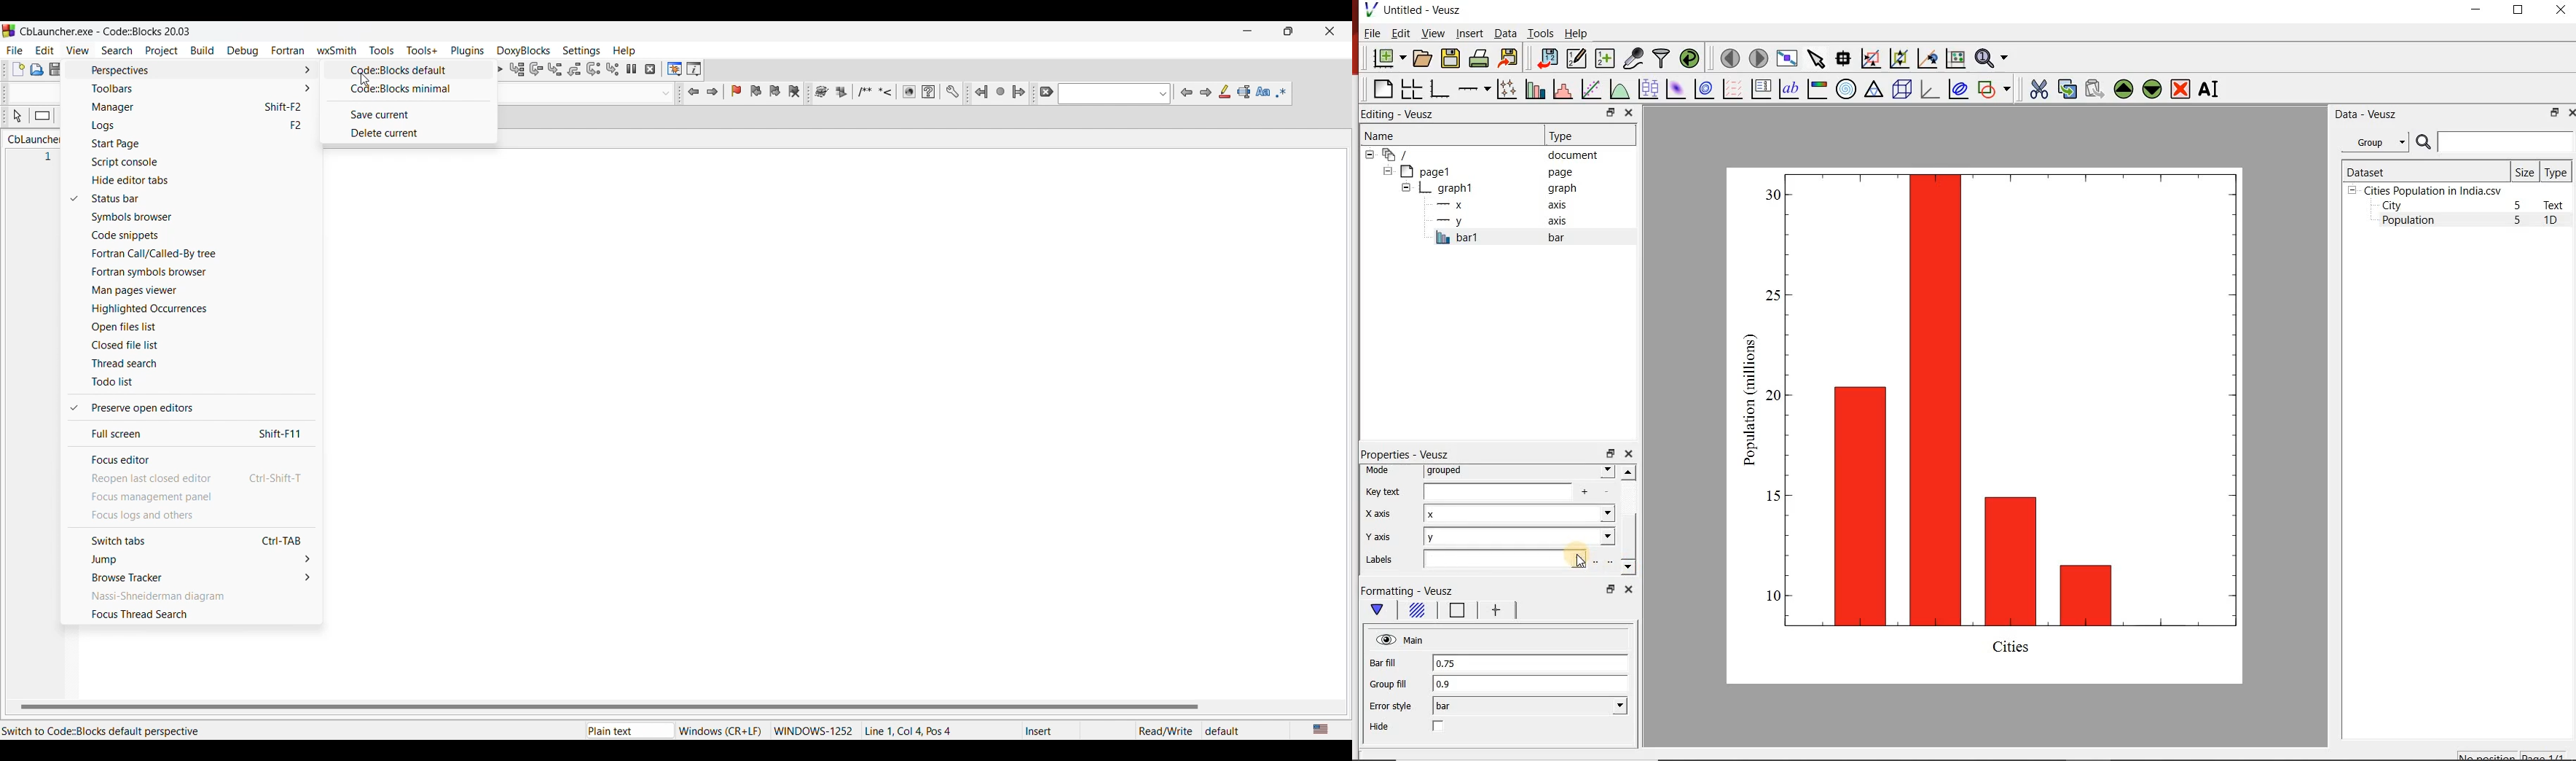 The height and width of the screenshot is (784, 2576). I want to click on Various info, so click(694, 69).